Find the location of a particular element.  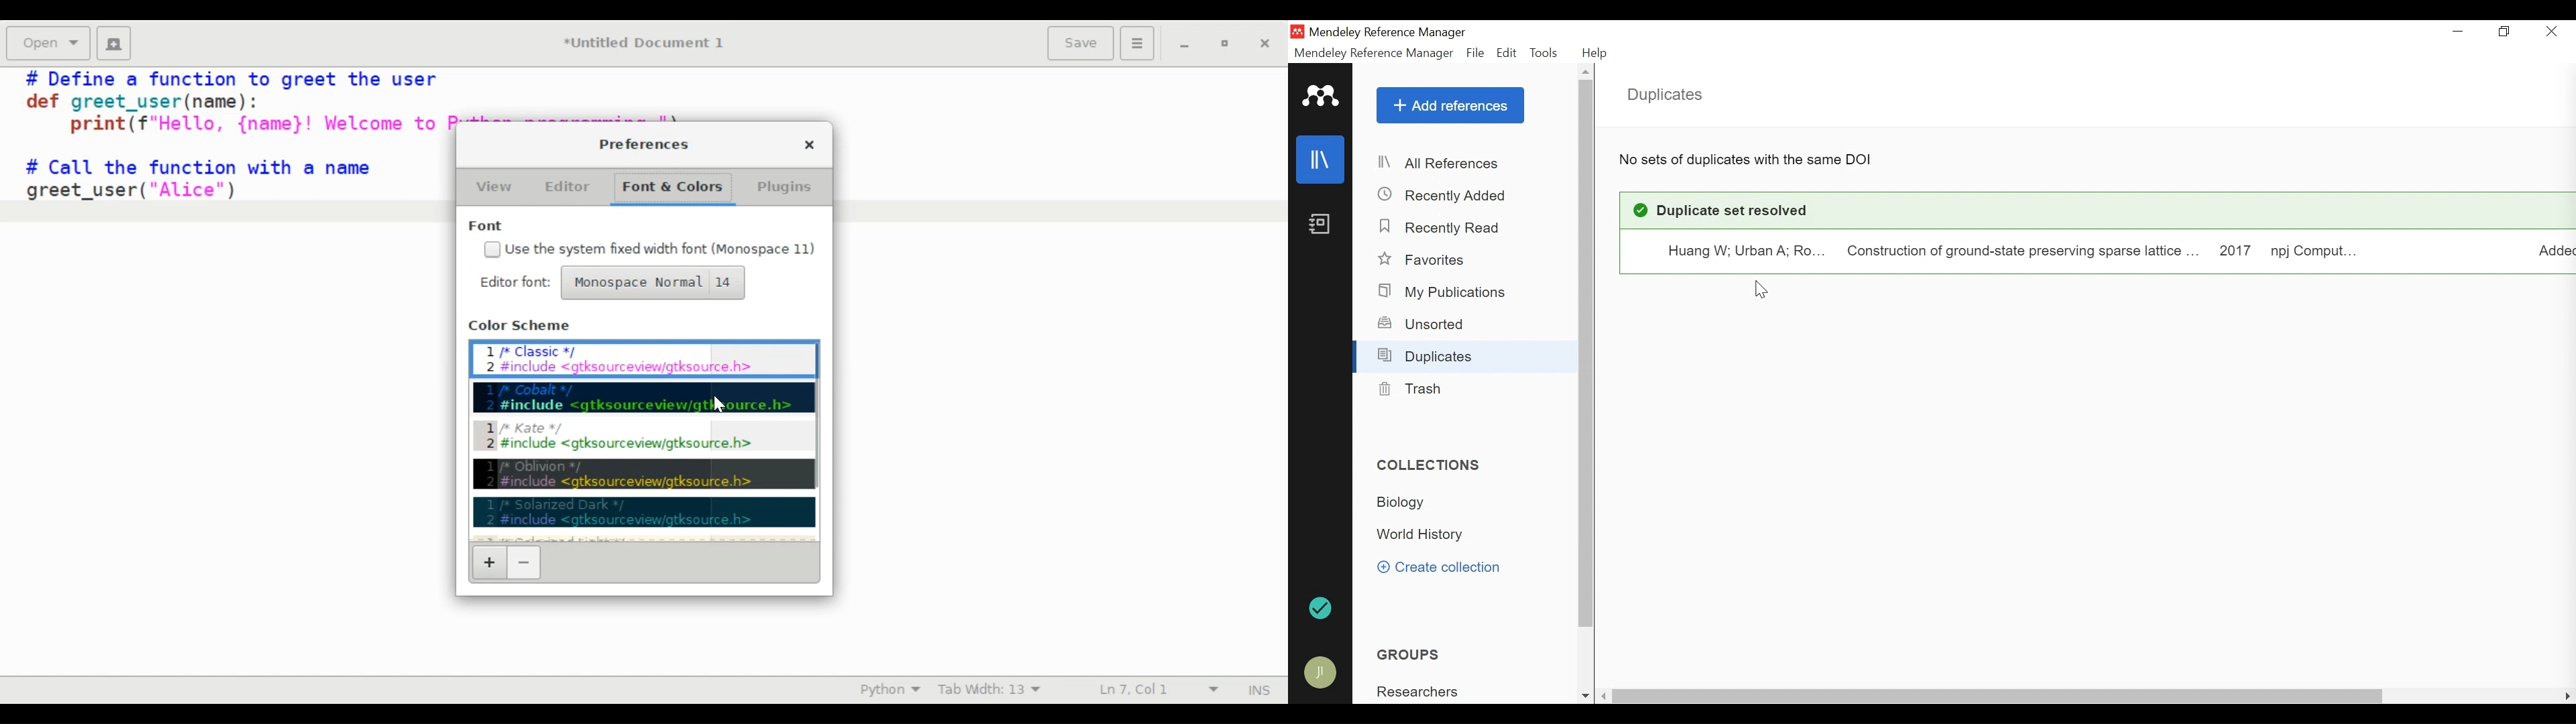

Mendeley Reference Manager is located at coordinates (1375, 54).